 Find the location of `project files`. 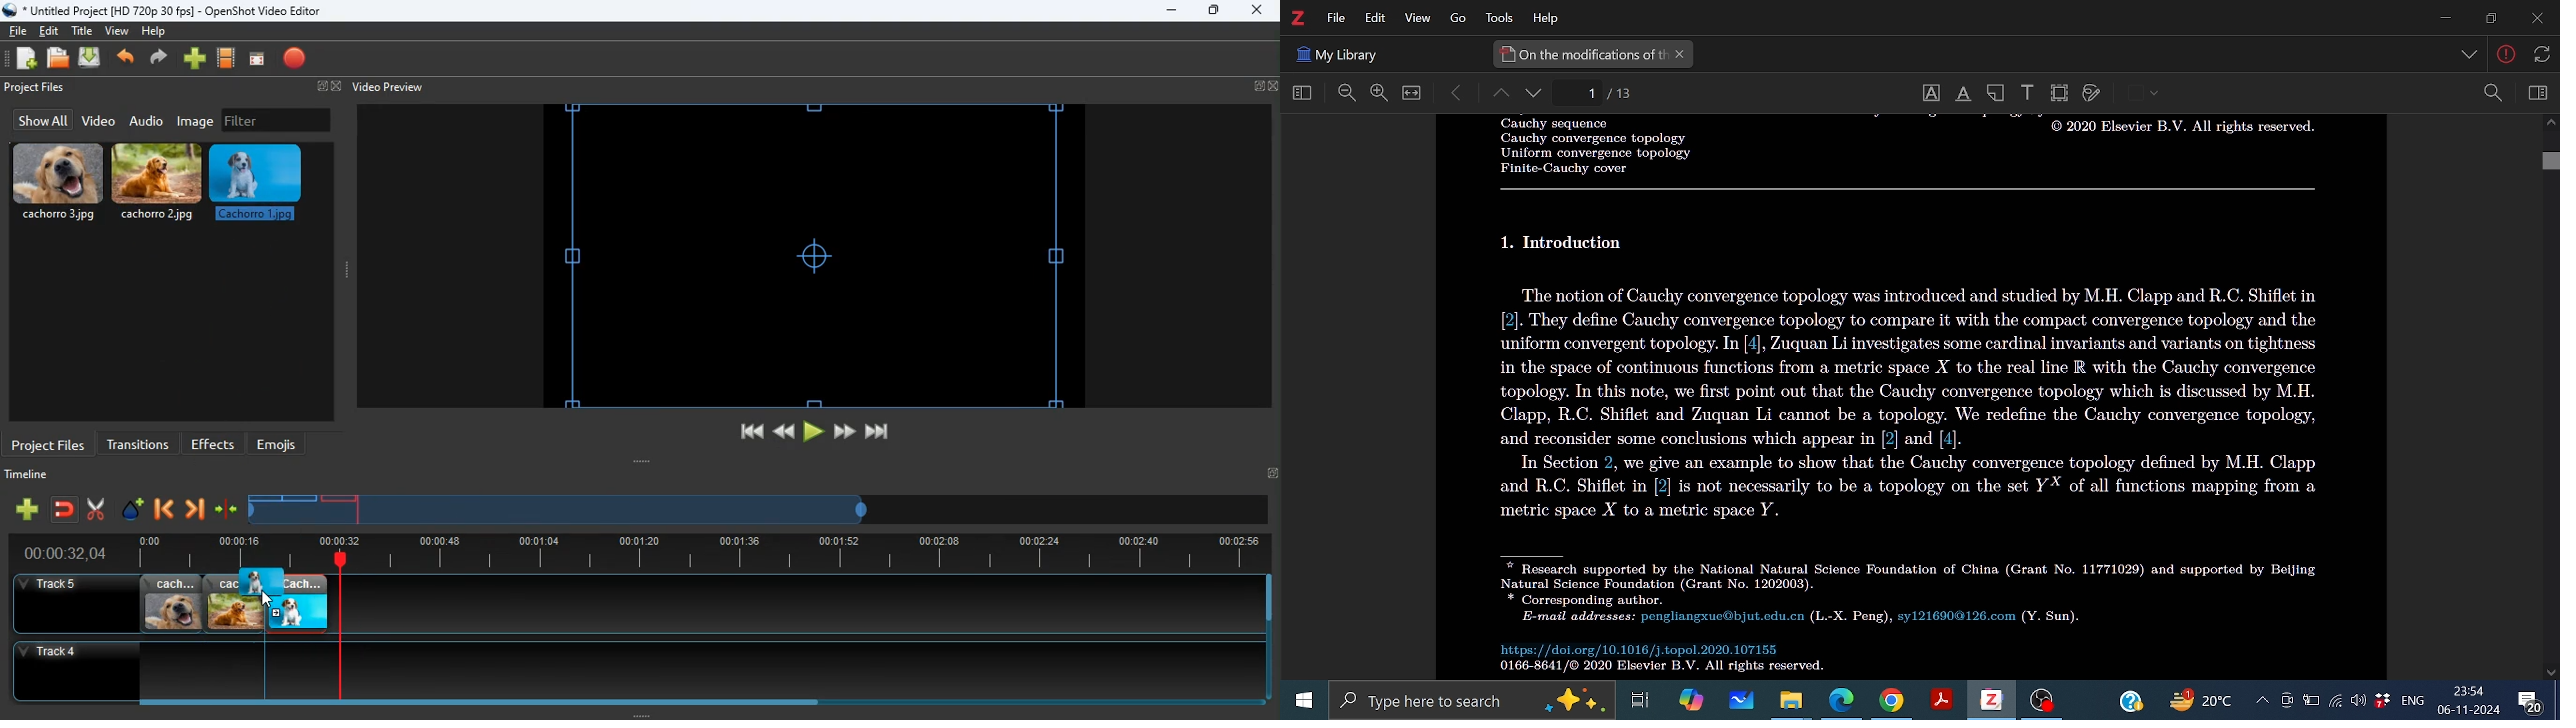

project files is located at coordinates (49, 443).